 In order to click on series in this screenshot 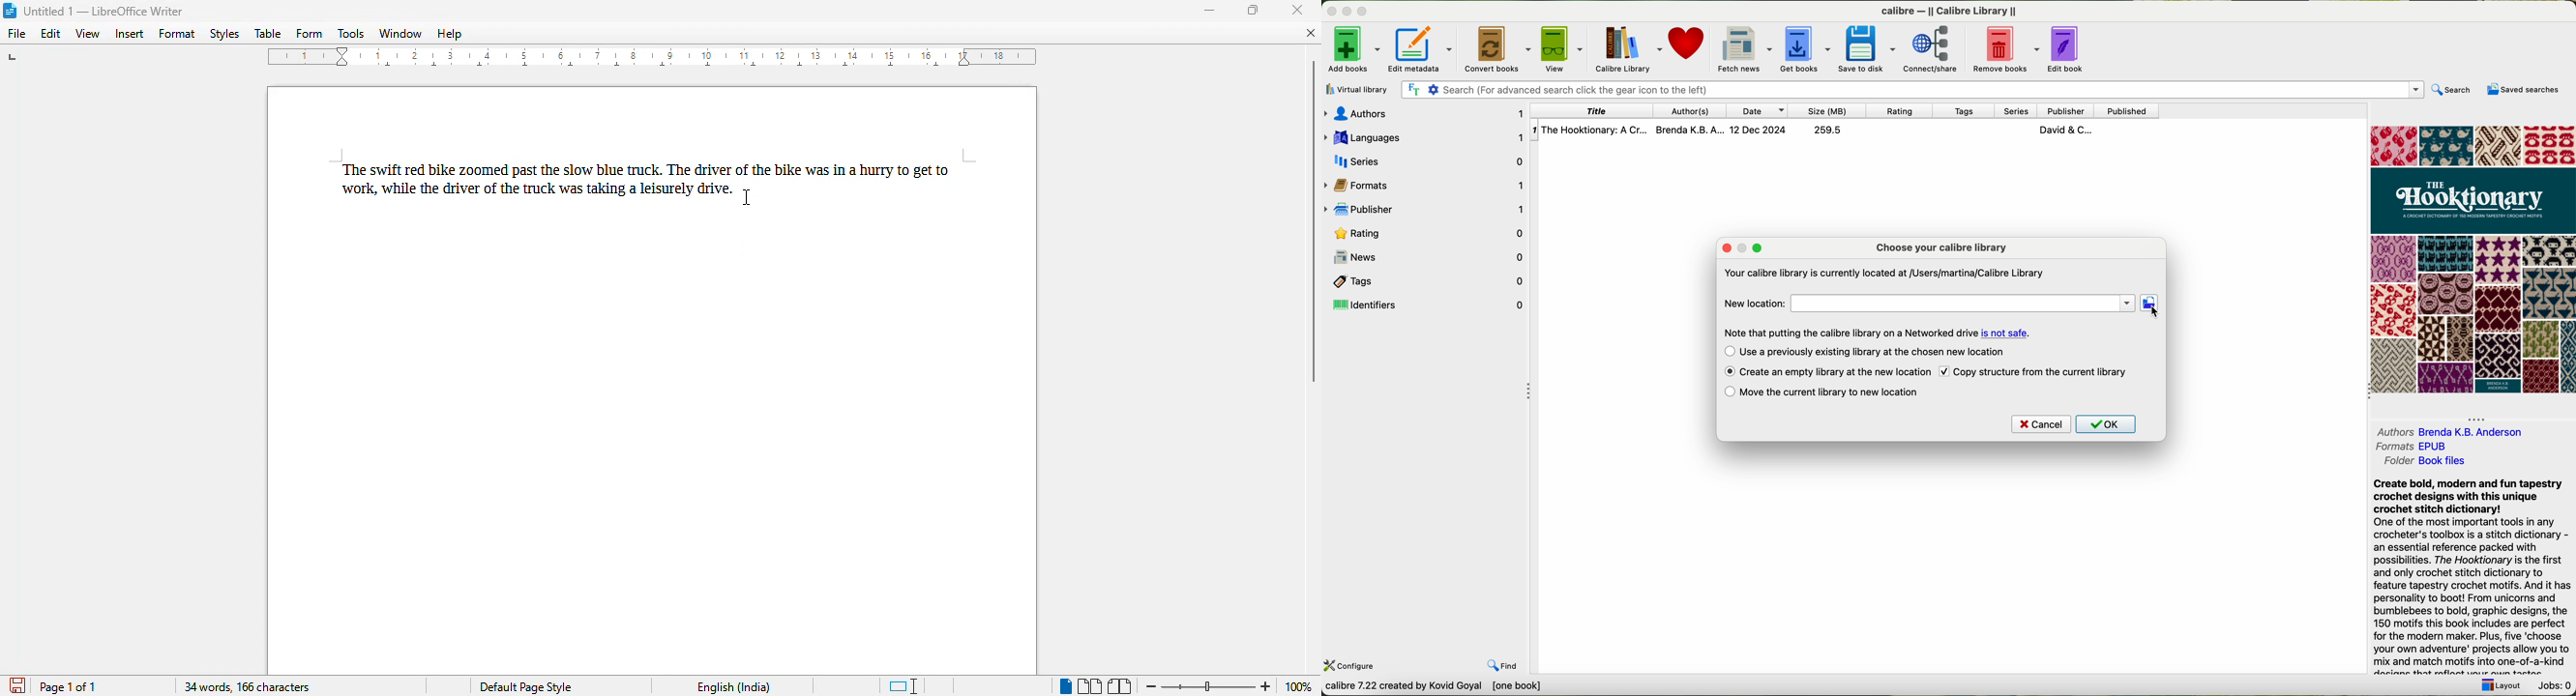, I will do `click(1426, 159)`.